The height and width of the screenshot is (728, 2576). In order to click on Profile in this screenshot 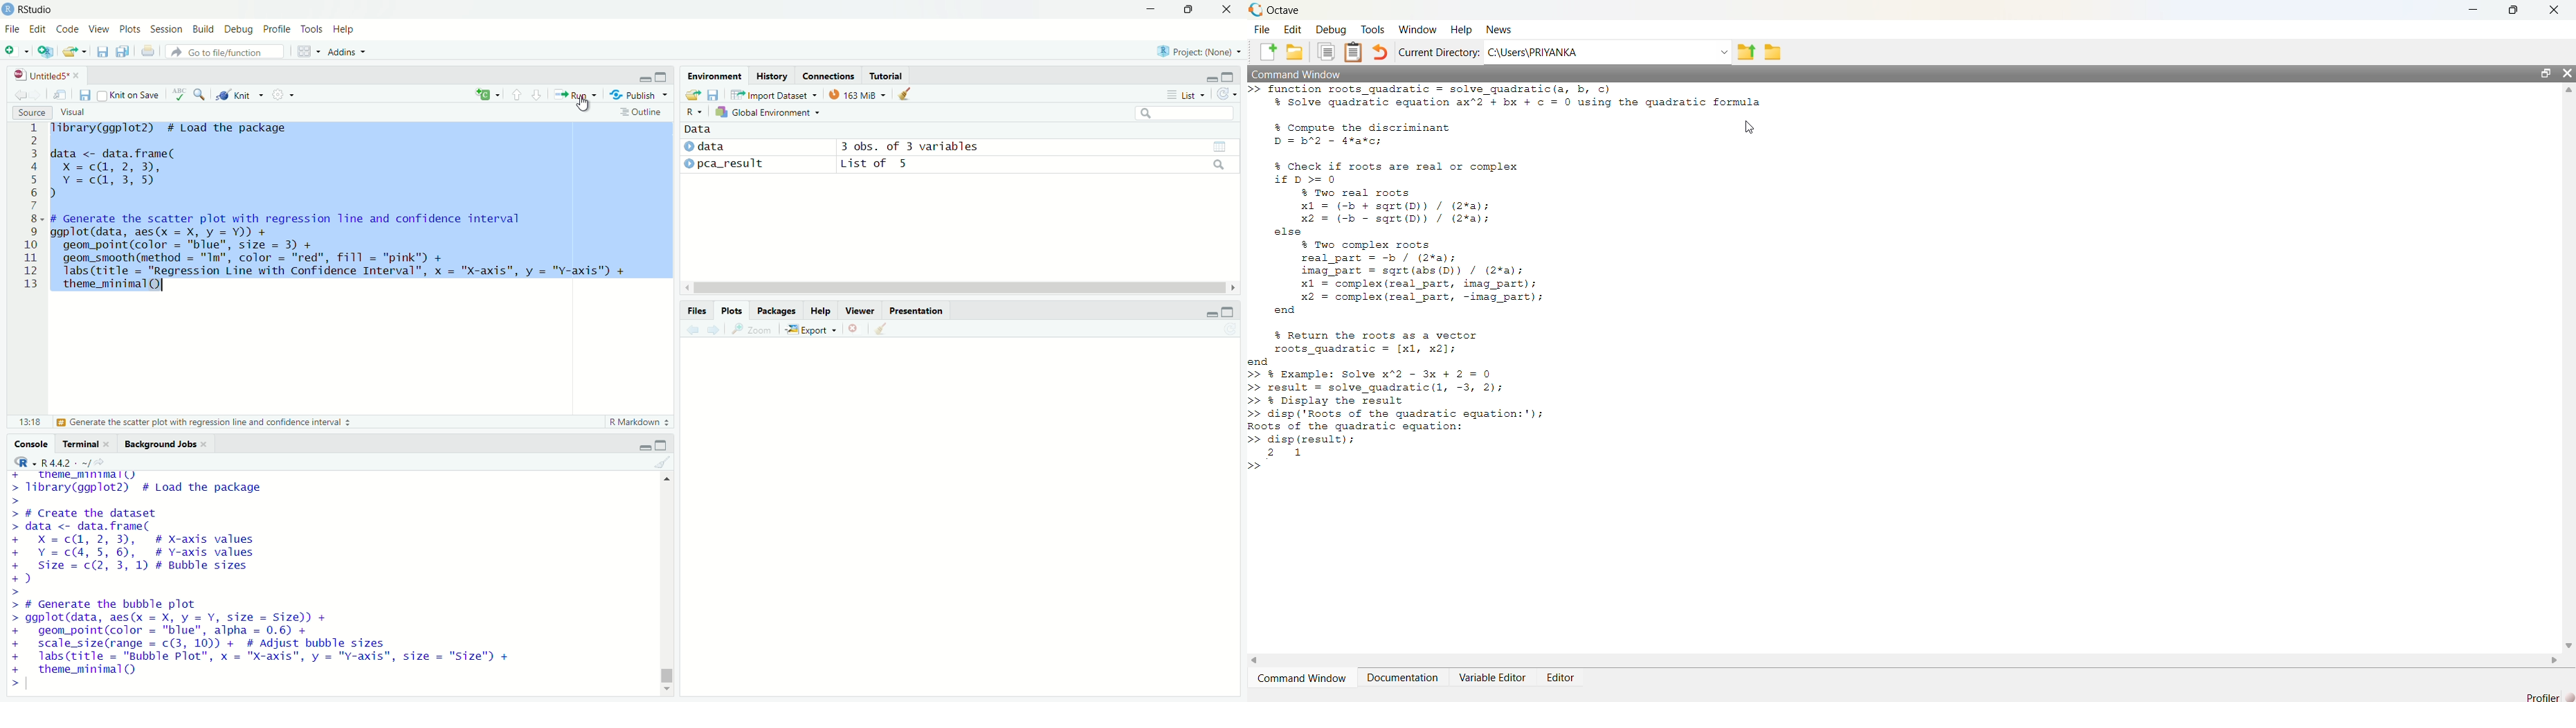, I will do `click(277, 28)`.